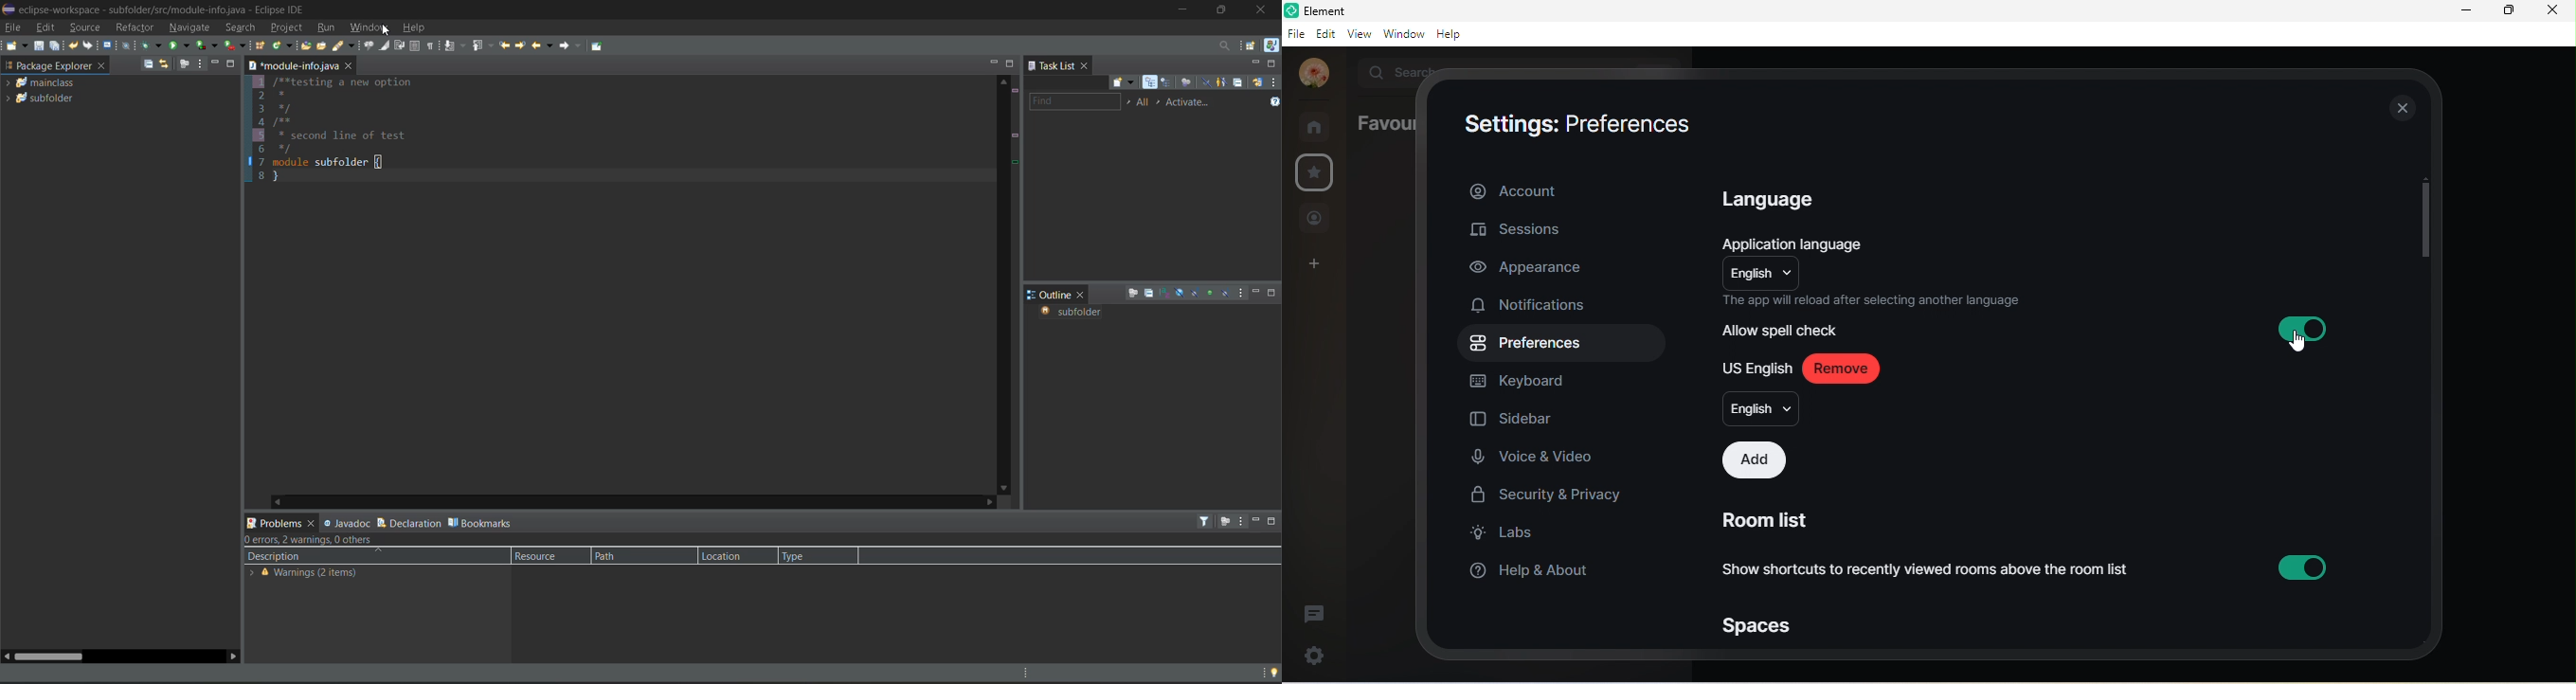 The height and width of the screenshot is (700, 2576). I want to click on close, so click(349, 66).